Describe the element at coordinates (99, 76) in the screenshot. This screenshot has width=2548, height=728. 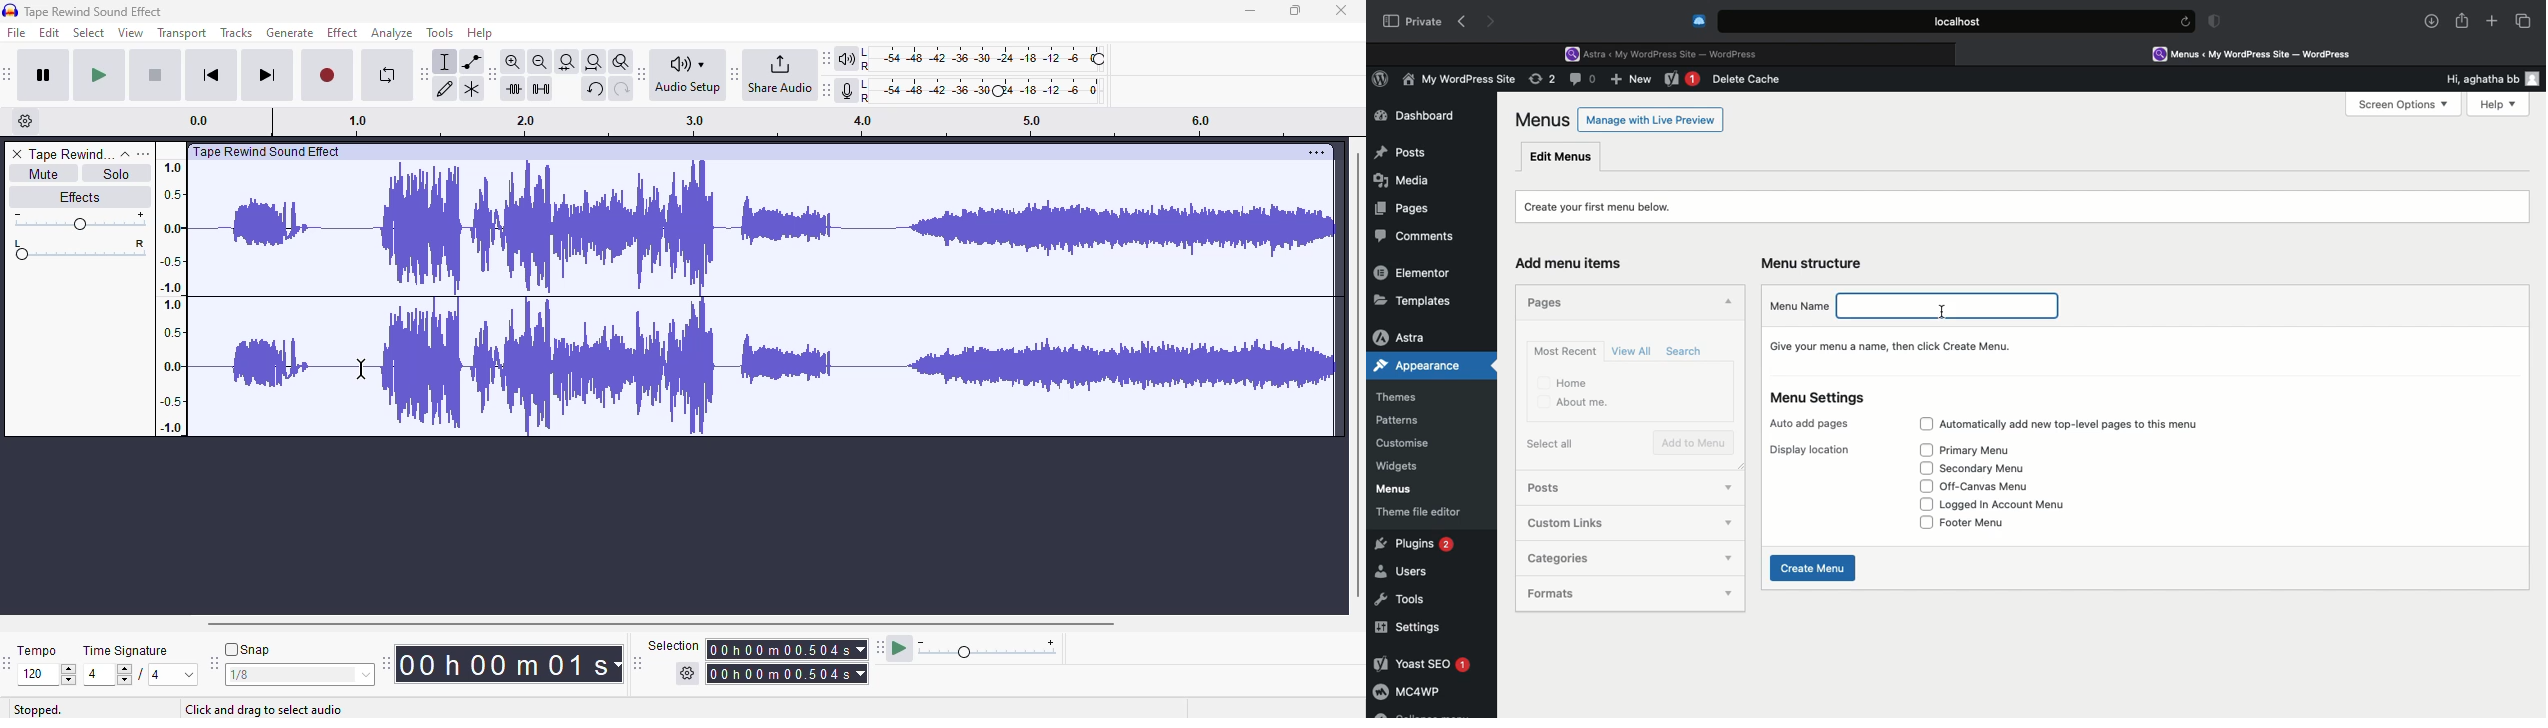
I see `play` at that location.